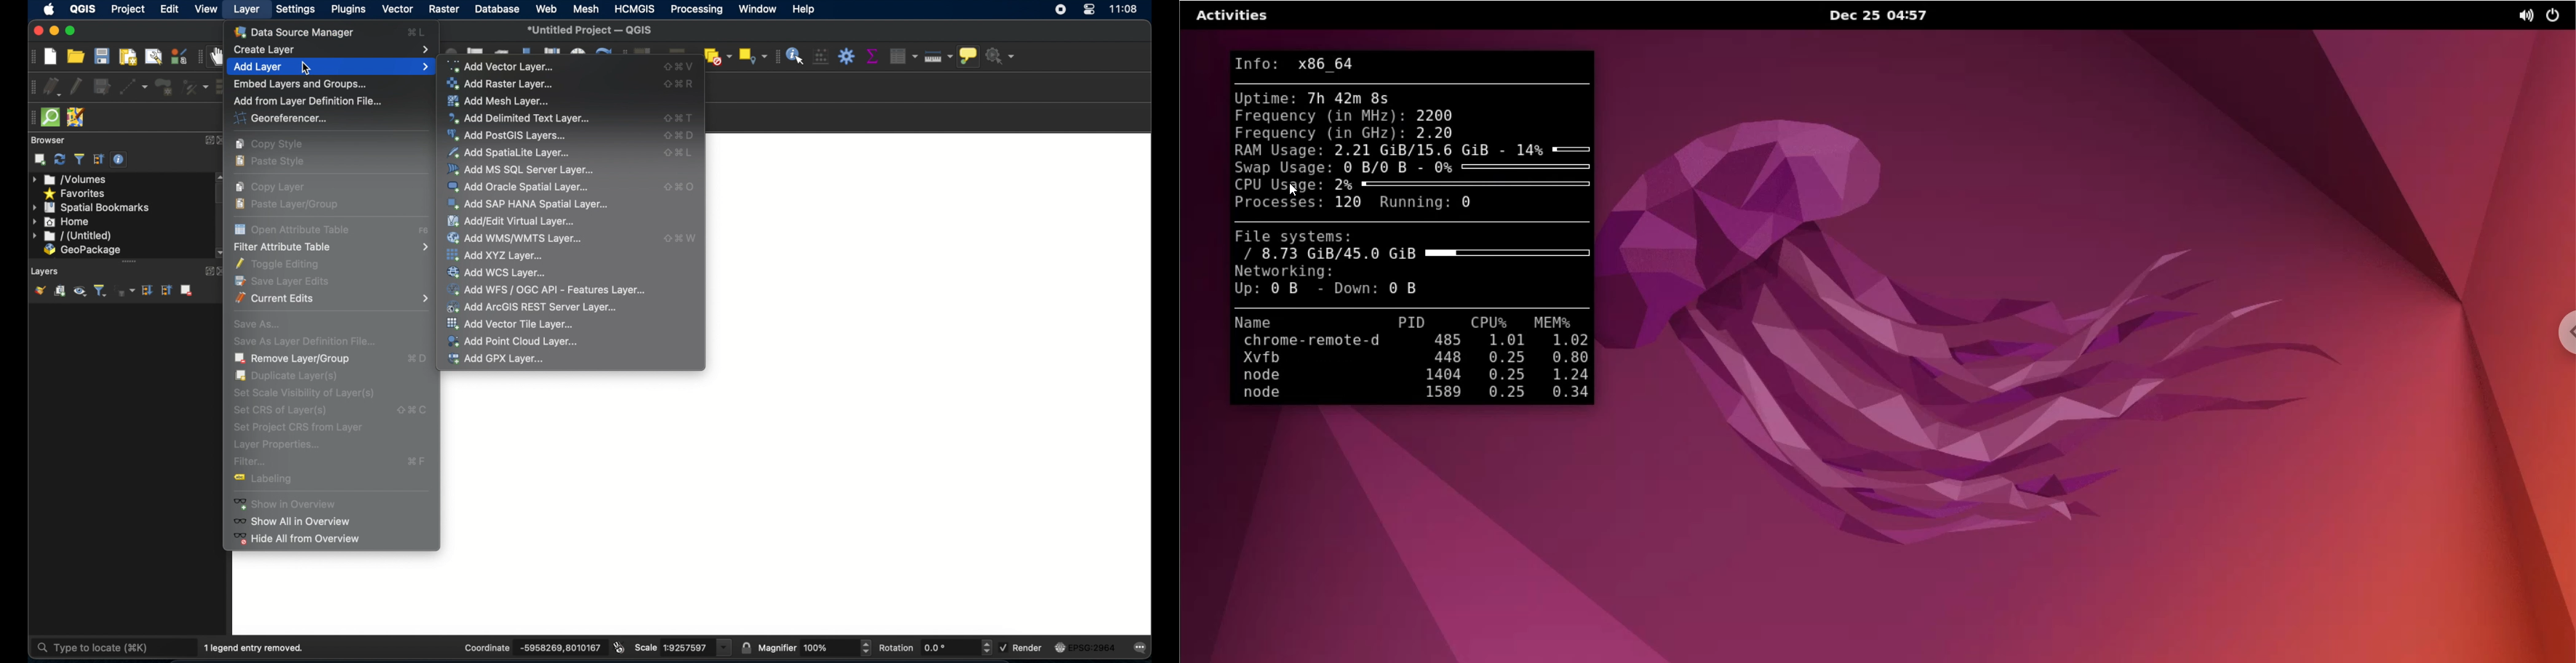 The width and height of the screenshot is (2576, 672). I want to click on add layer menu, so click(331, 66).